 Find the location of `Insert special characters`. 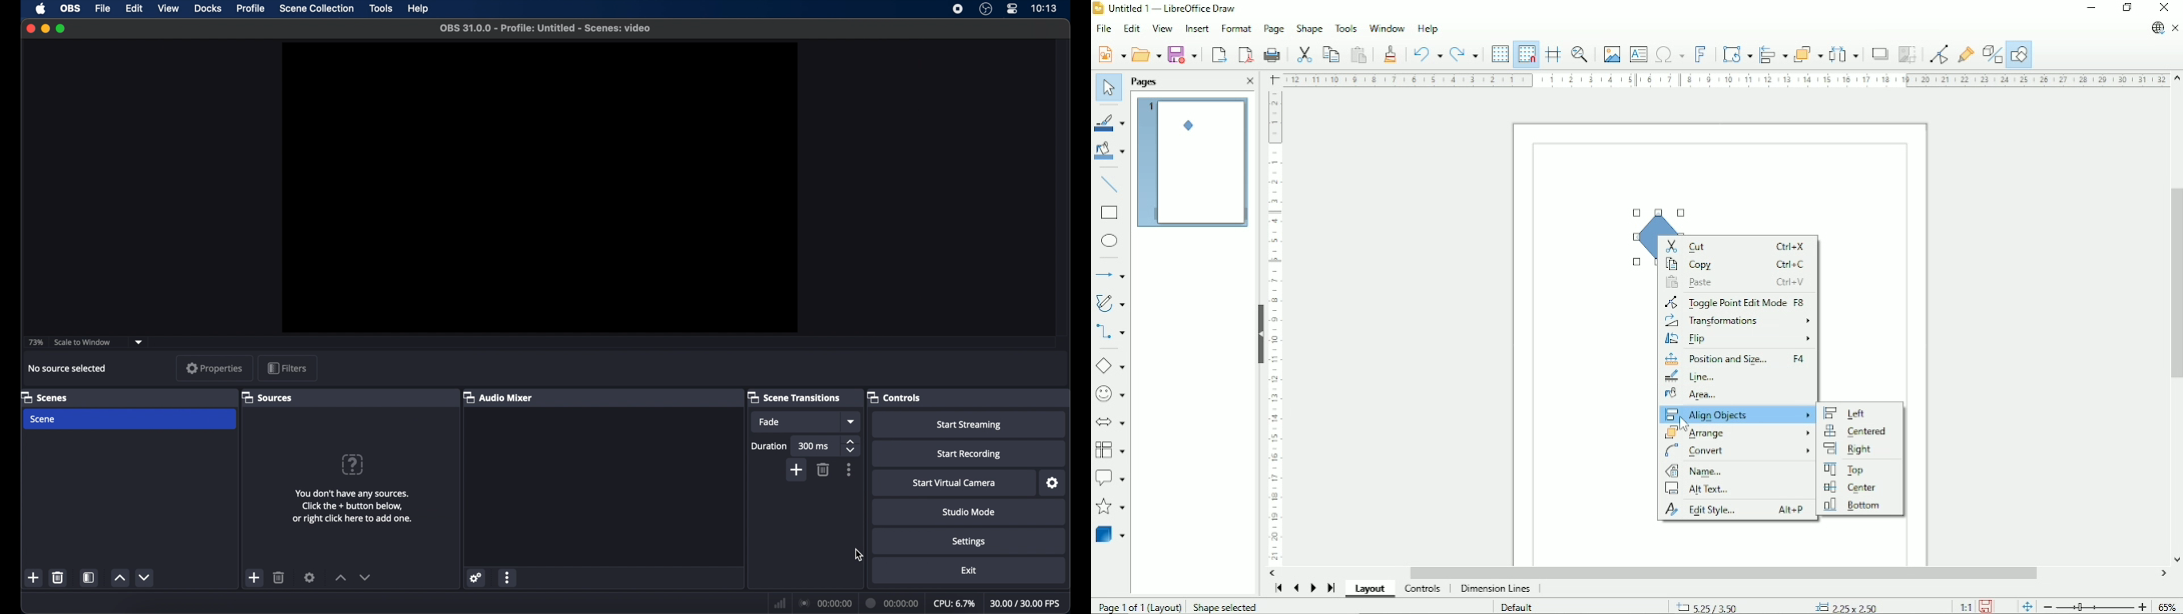

Insert special characters is located at coordinates (1669, 54).